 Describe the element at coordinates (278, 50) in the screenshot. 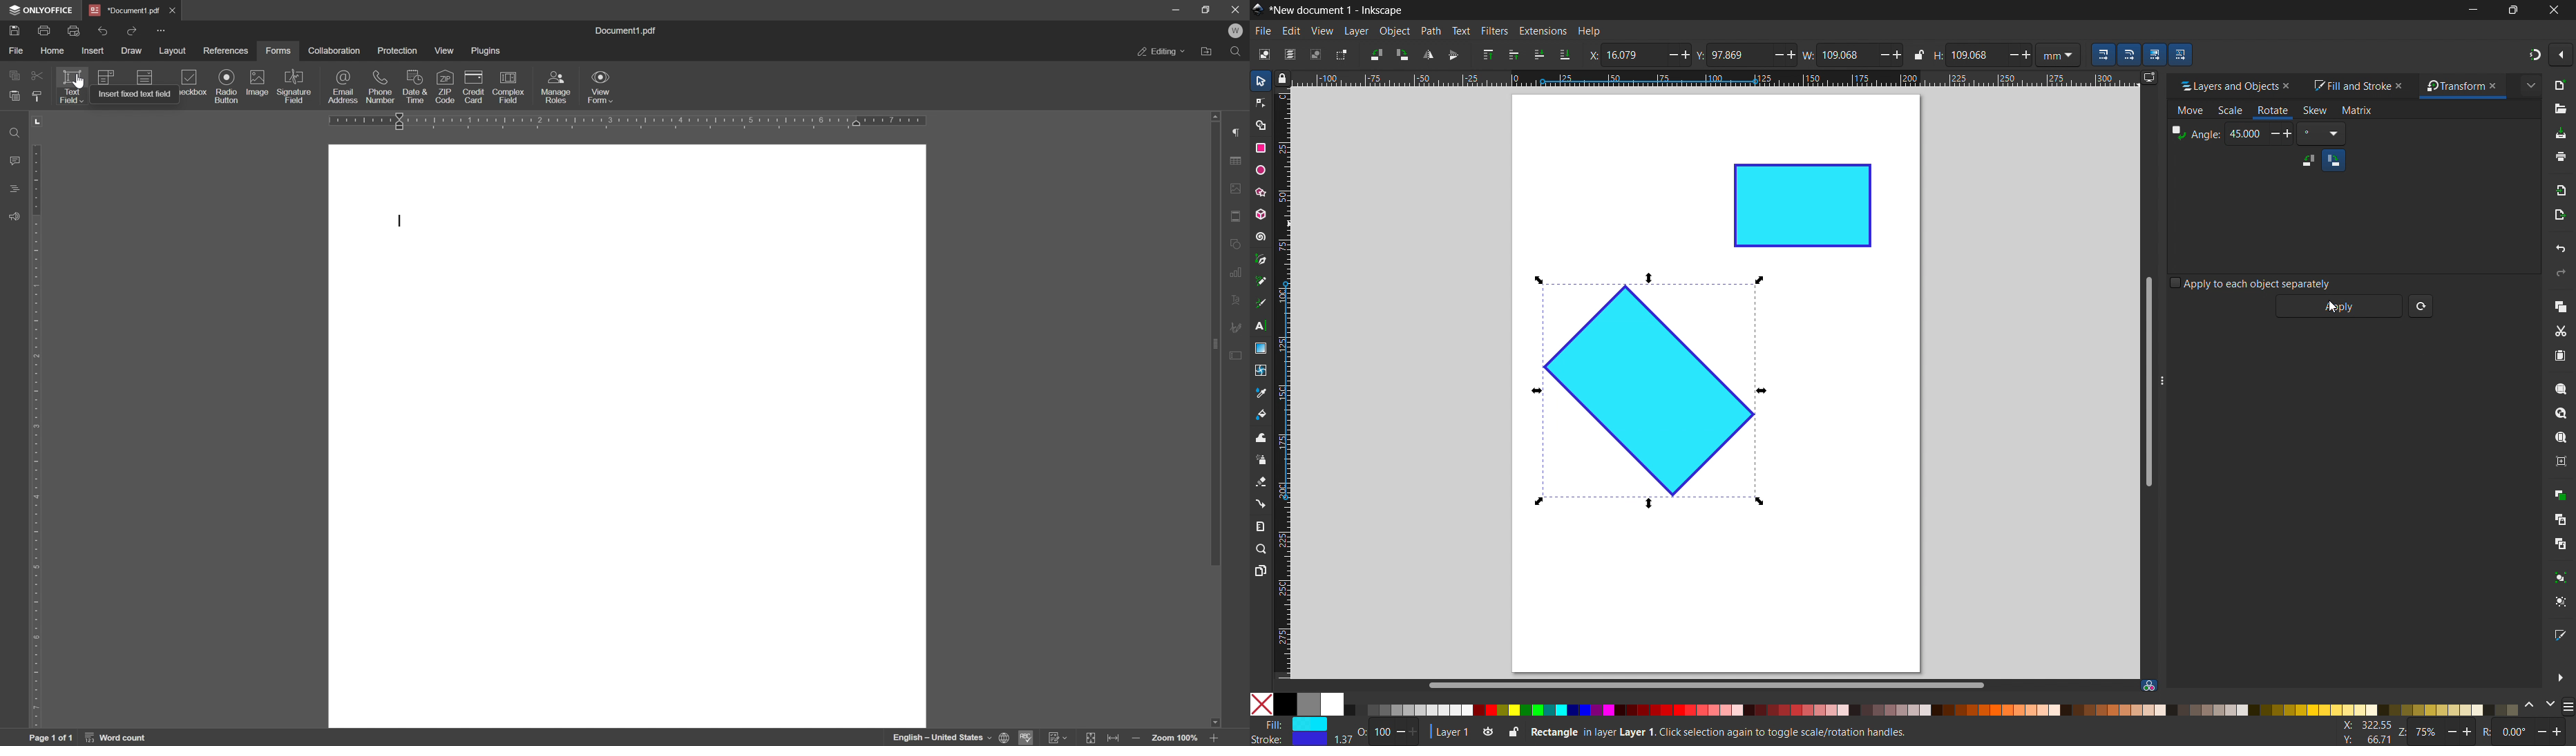

I see `forms` at that location.